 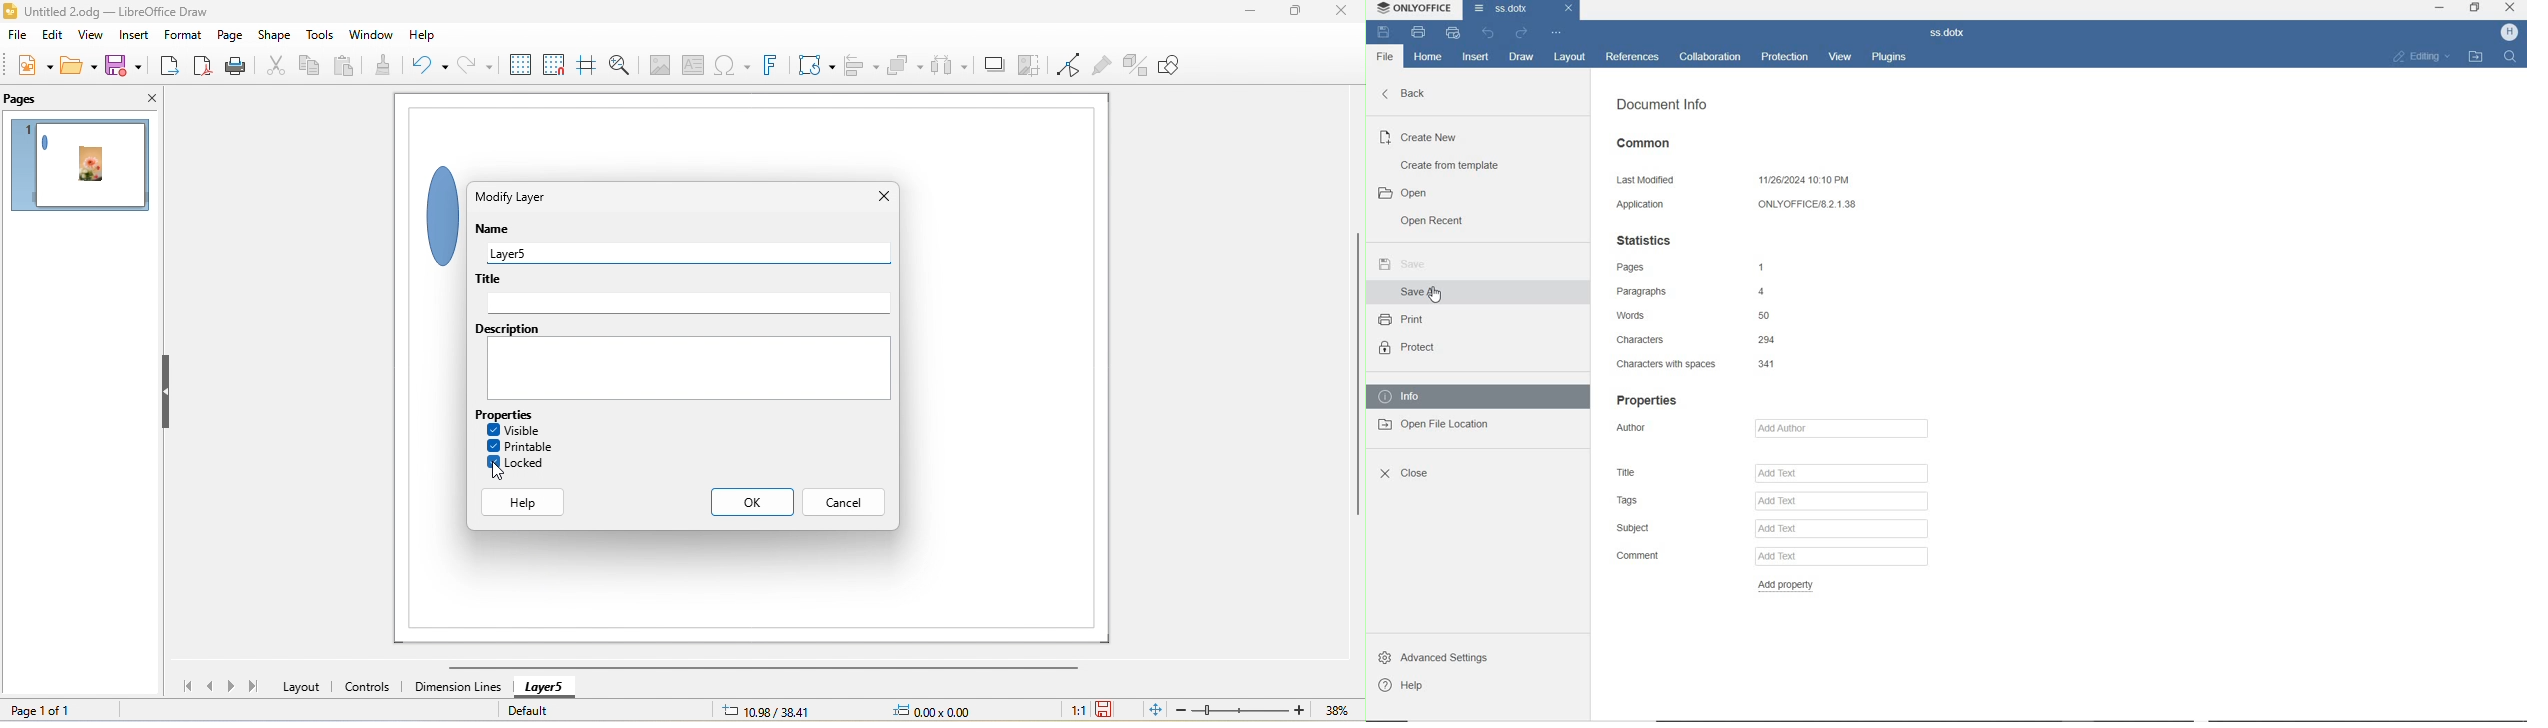 What do you see at coordinates (884, 196) in the screenshot?
I see `close` at bounding box center [884, 196].